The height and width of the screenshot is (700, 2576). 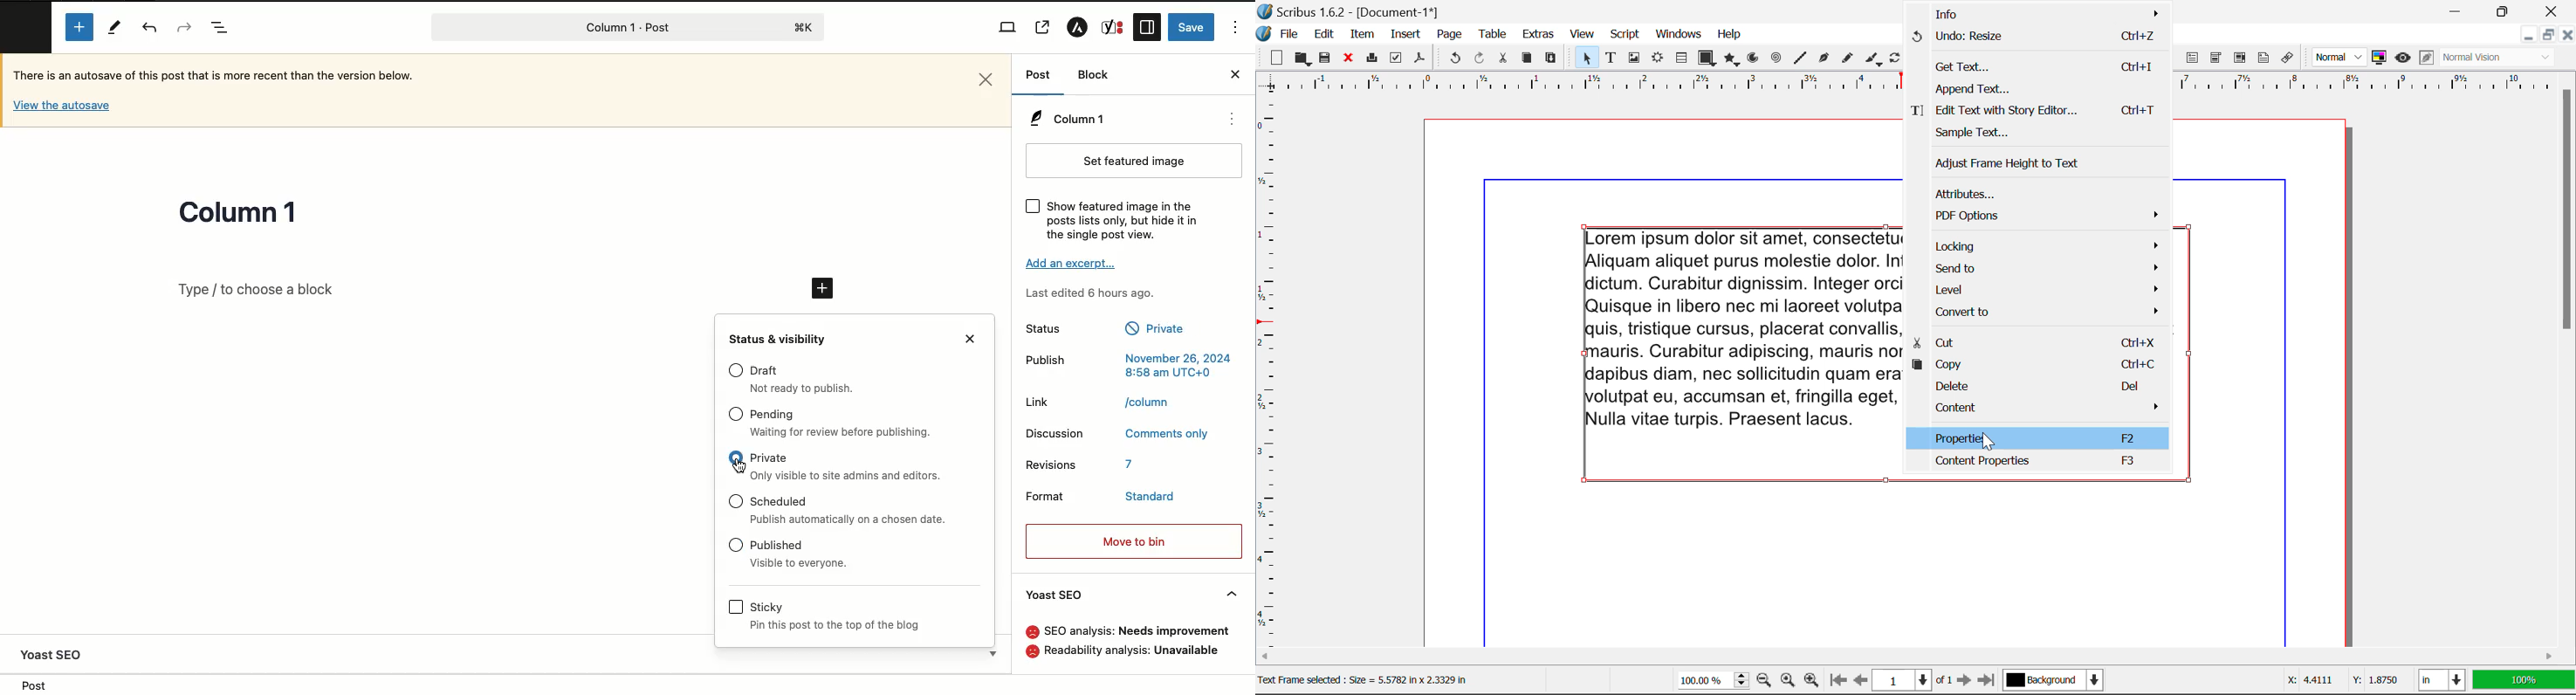 What do you see at coordinates (1420, 60) in the screenshot?
I see `Save as Pdf` at bounding box center [1420, 60].